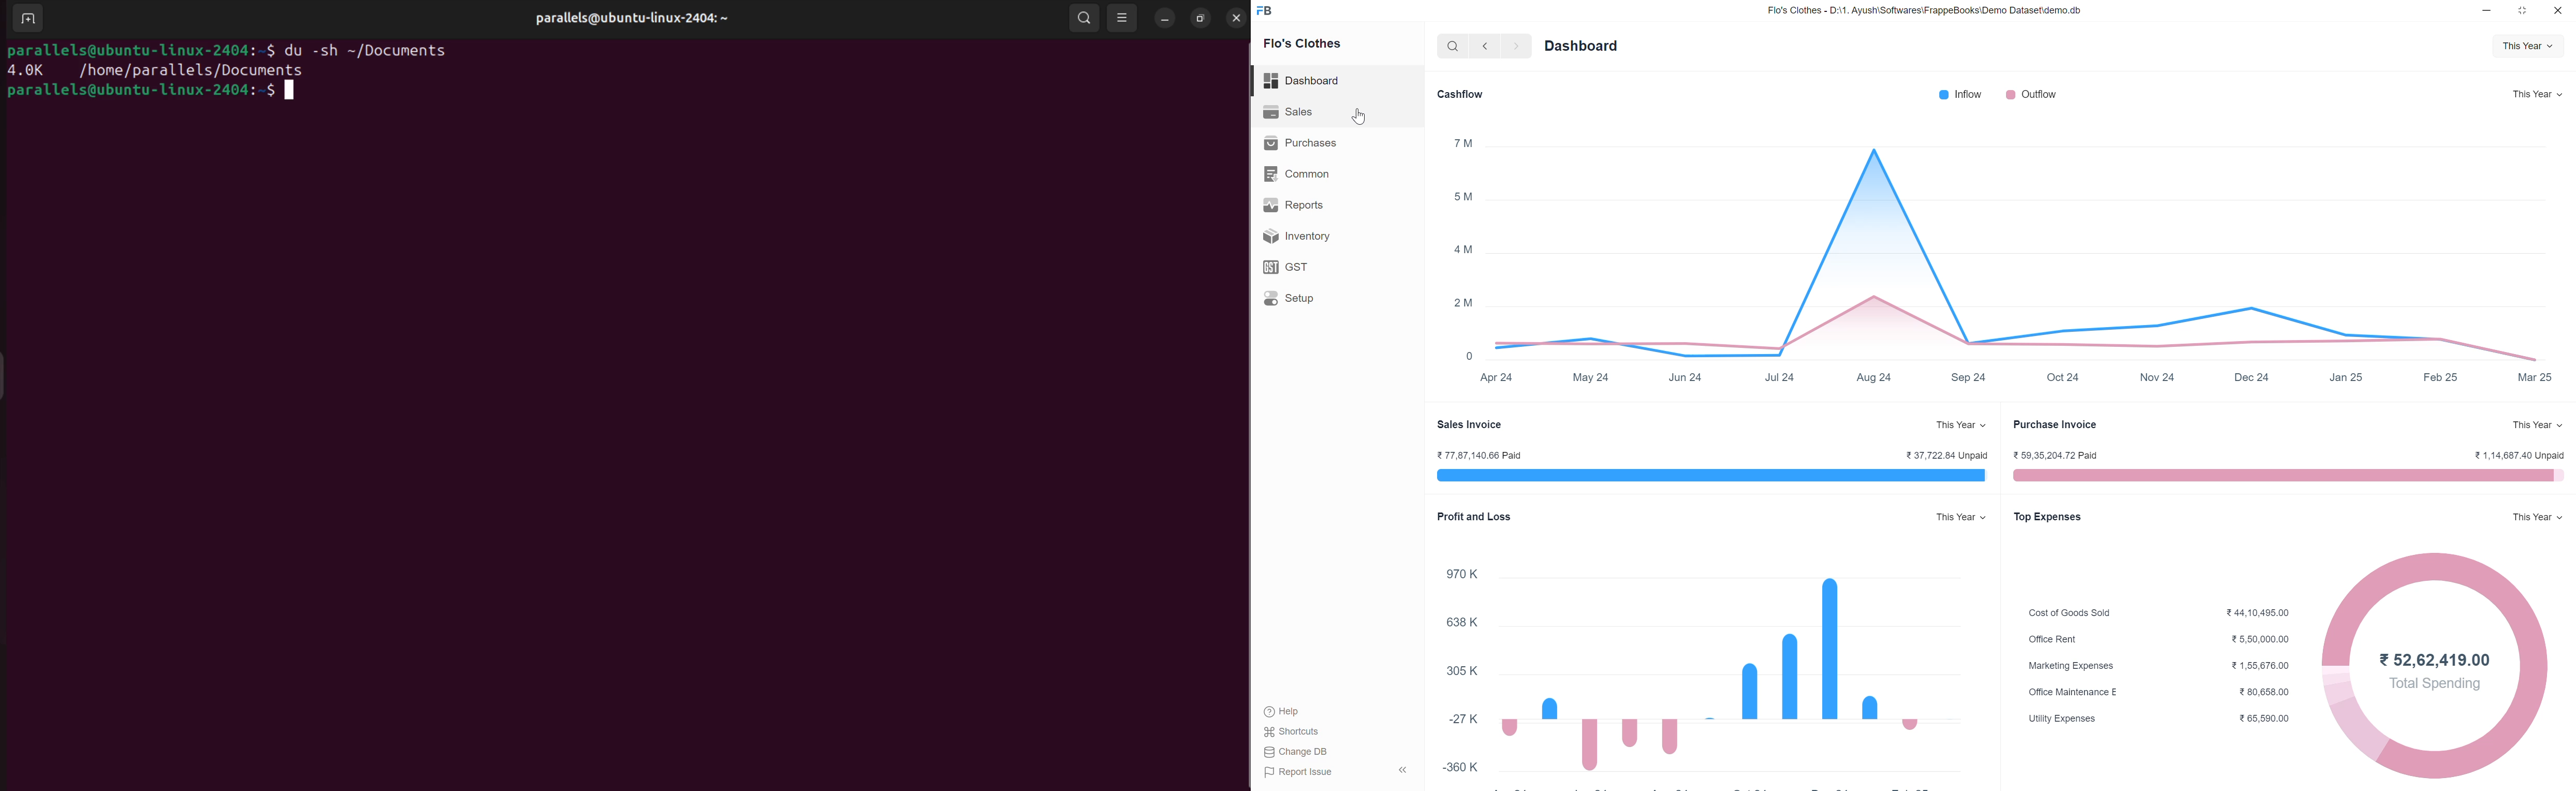  I want to click on Report Issue, so click(1294, 774).